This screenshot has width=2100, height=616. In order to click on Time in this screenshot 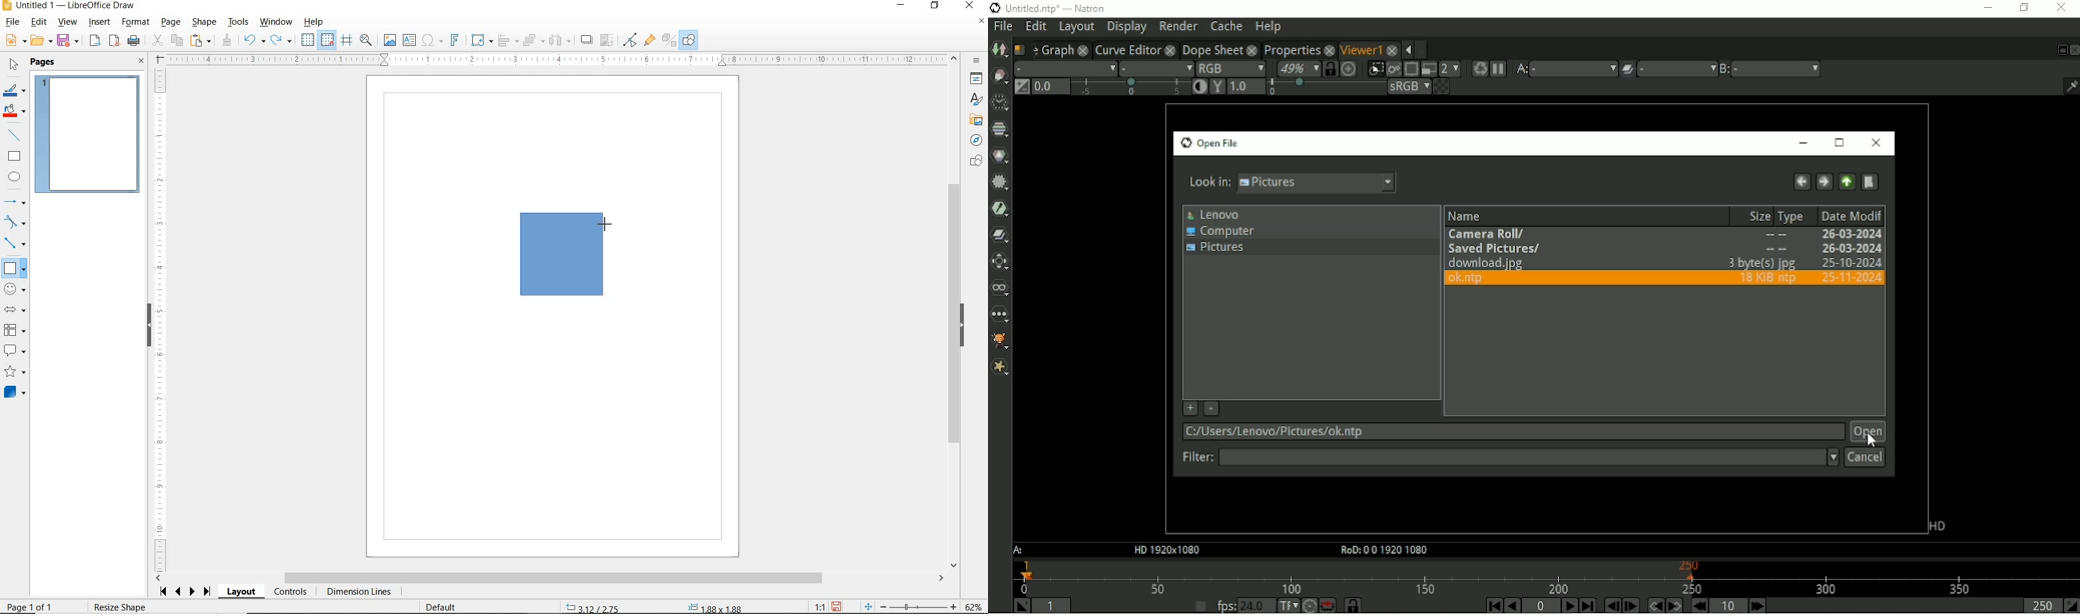, I will do `click(1000, 103)`.